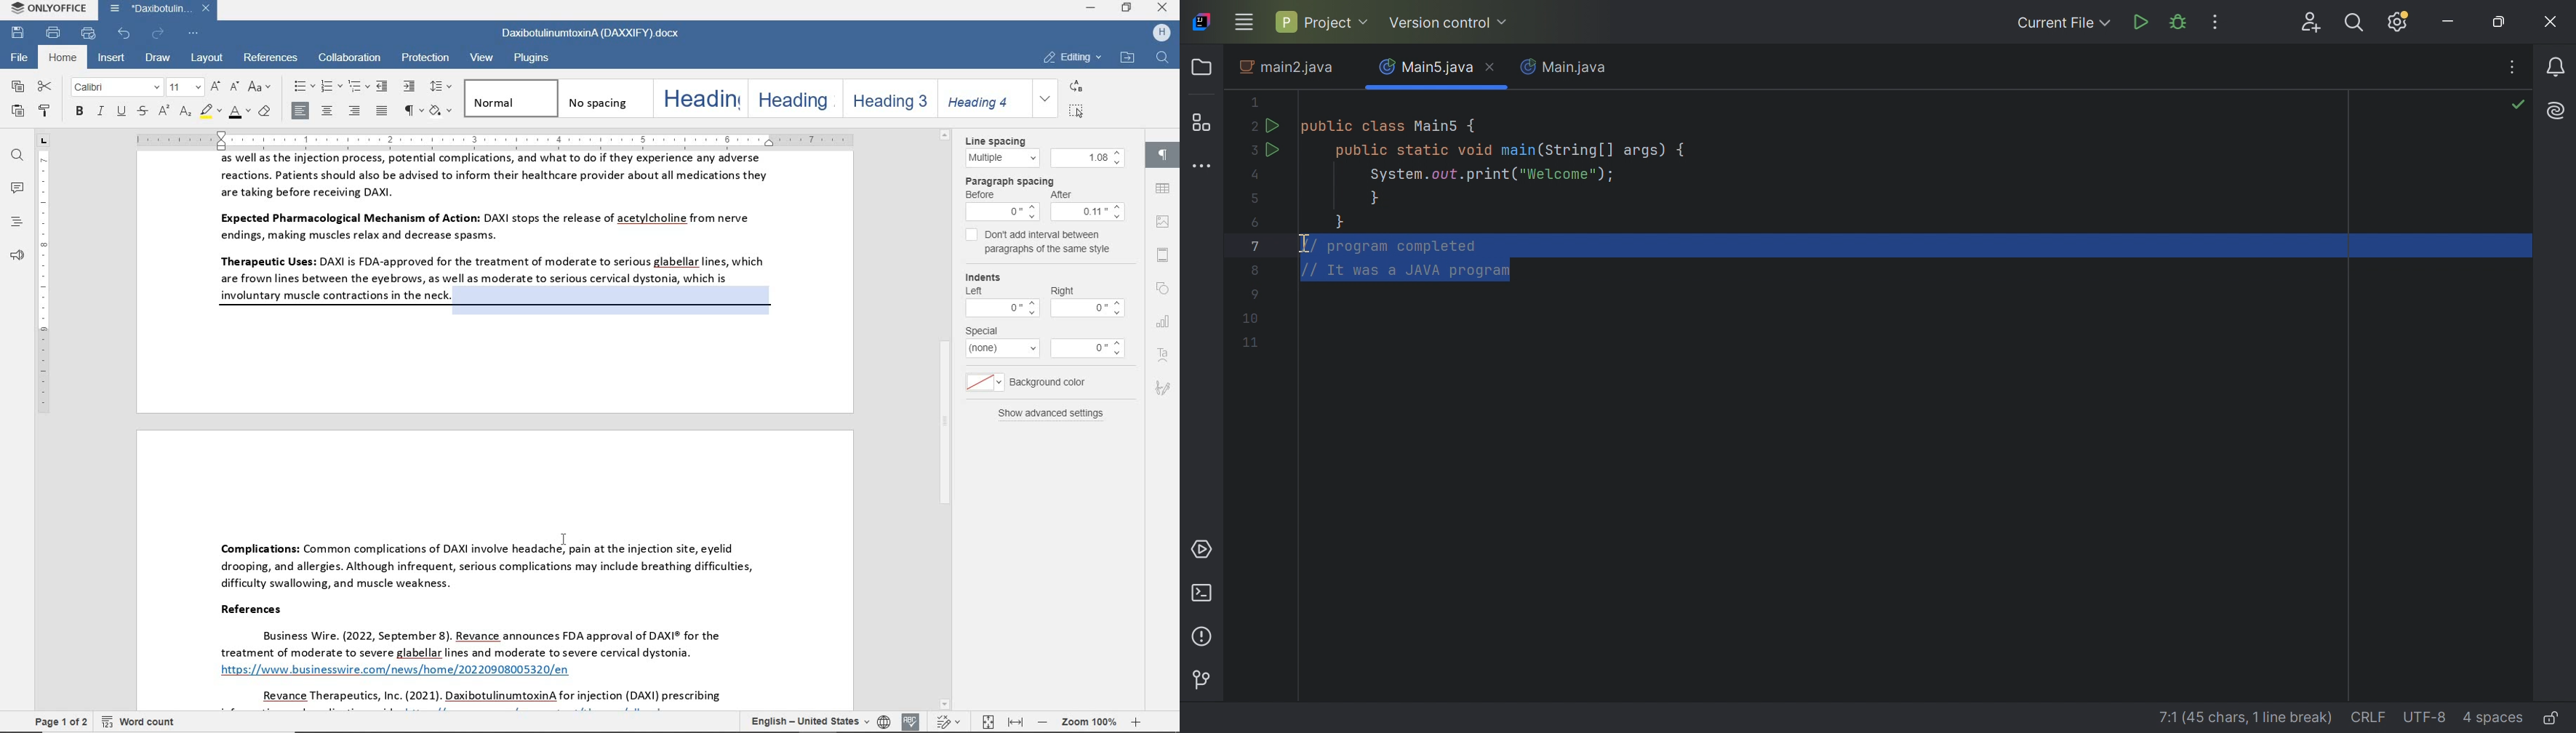  What do you see at coordinates (329, 87) in the screenshot?
I see `numbering` at bounding box center [329, 87].